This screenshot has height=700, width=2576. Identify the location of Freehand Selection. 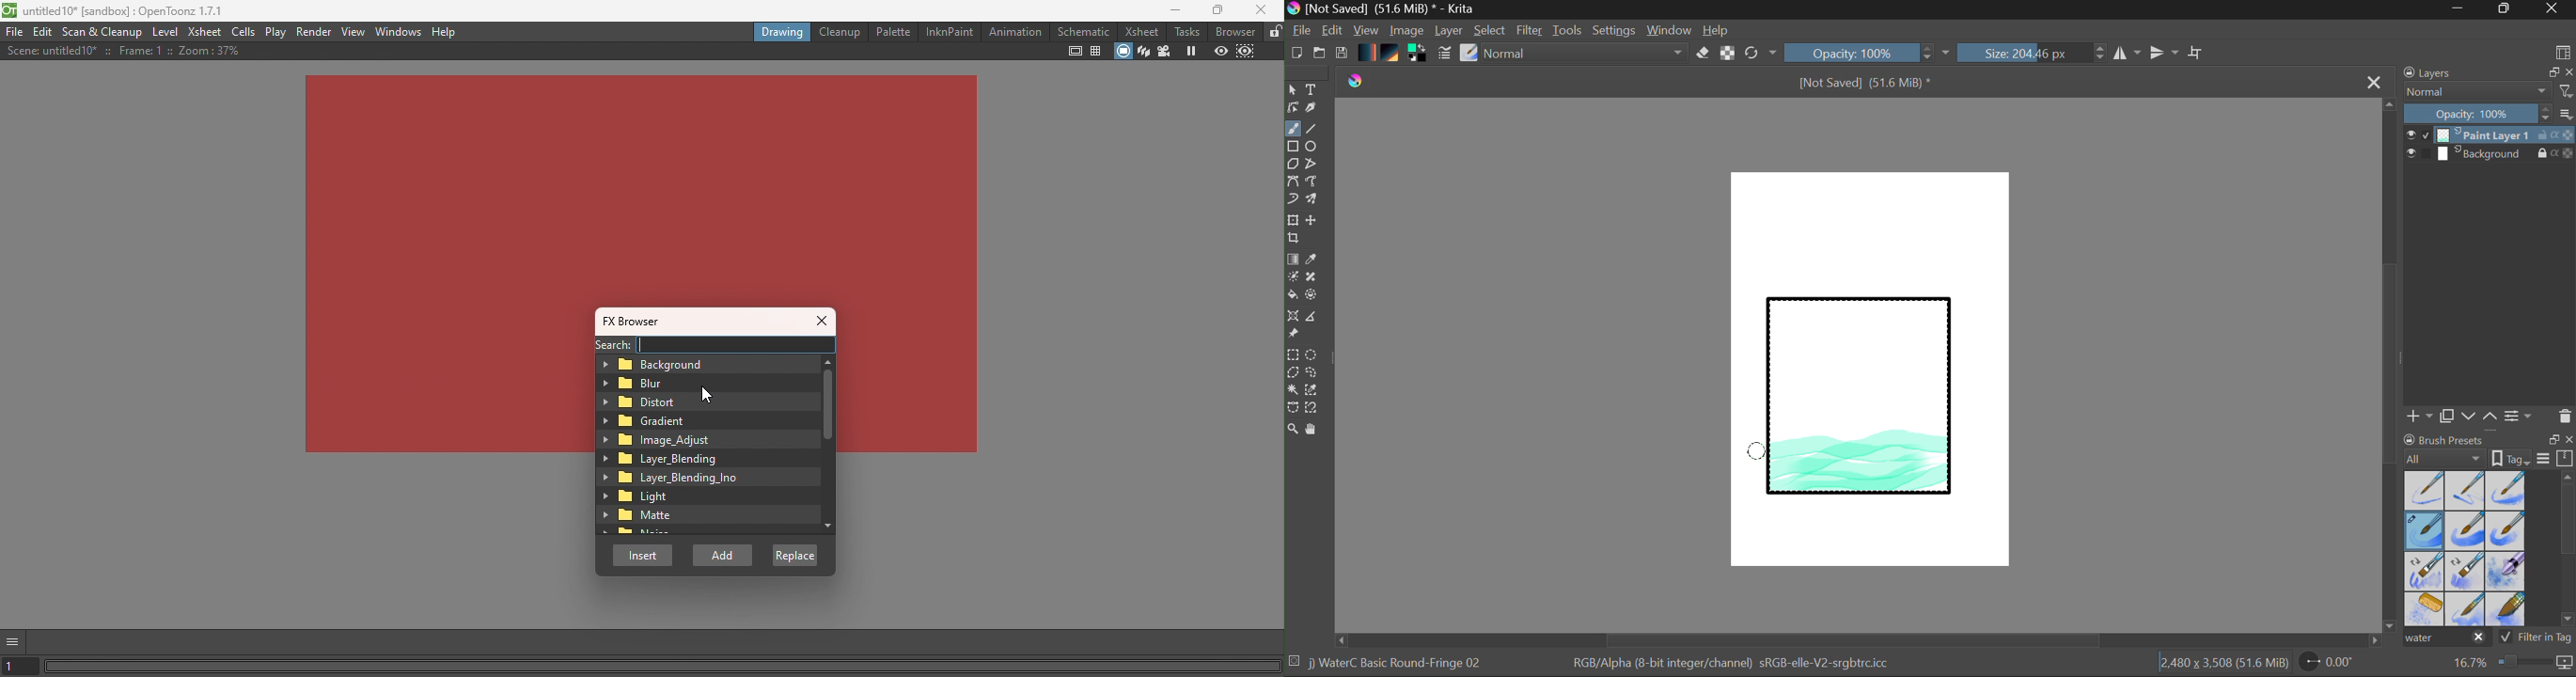
(1312, 374).